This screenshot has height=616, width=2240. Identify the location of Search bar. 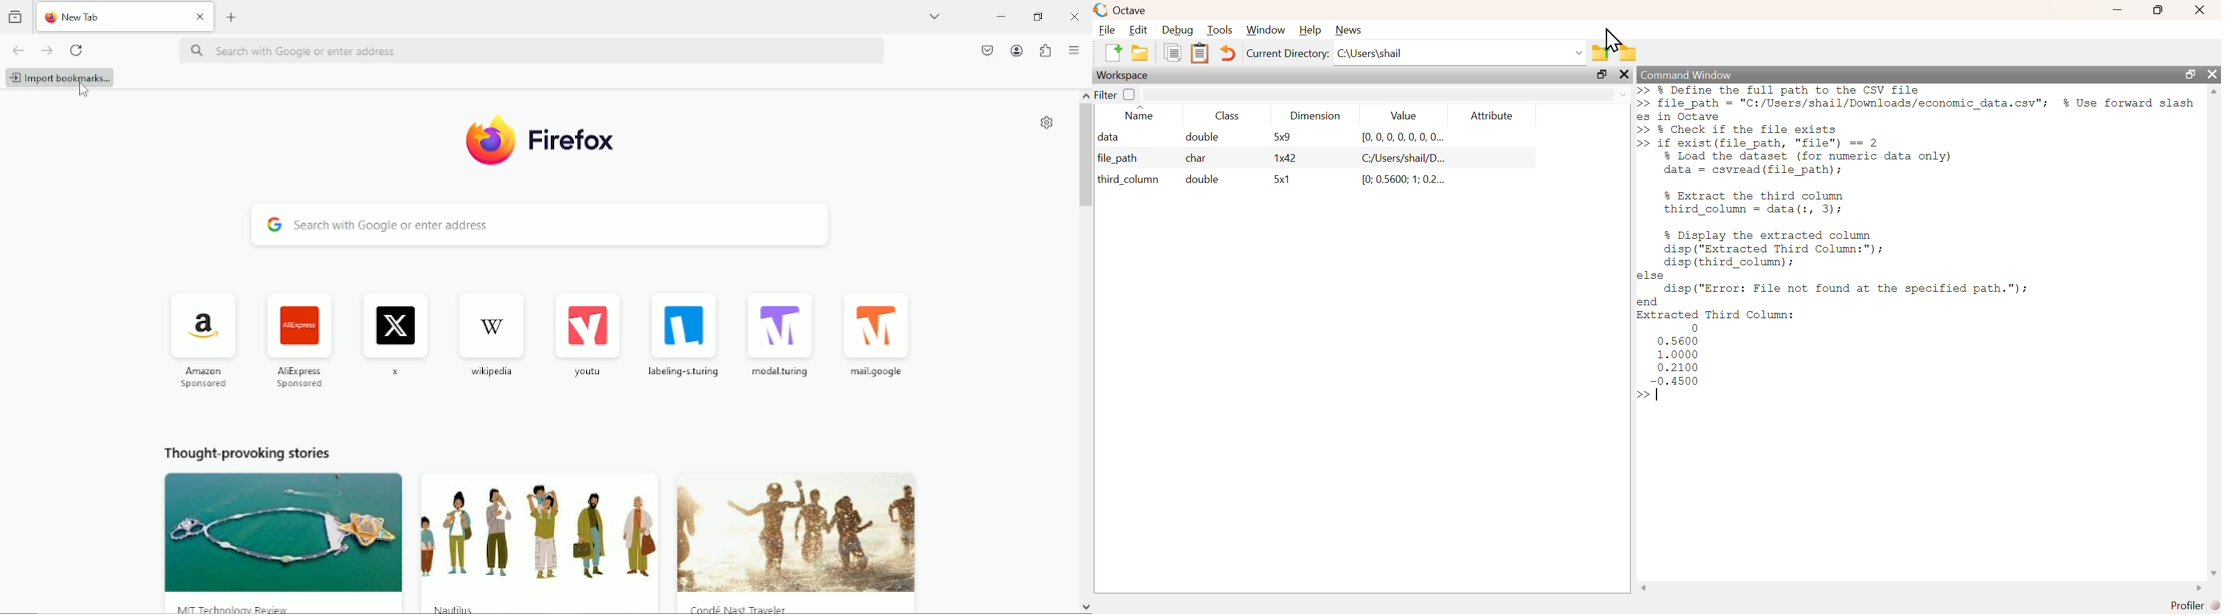
(540, 225).